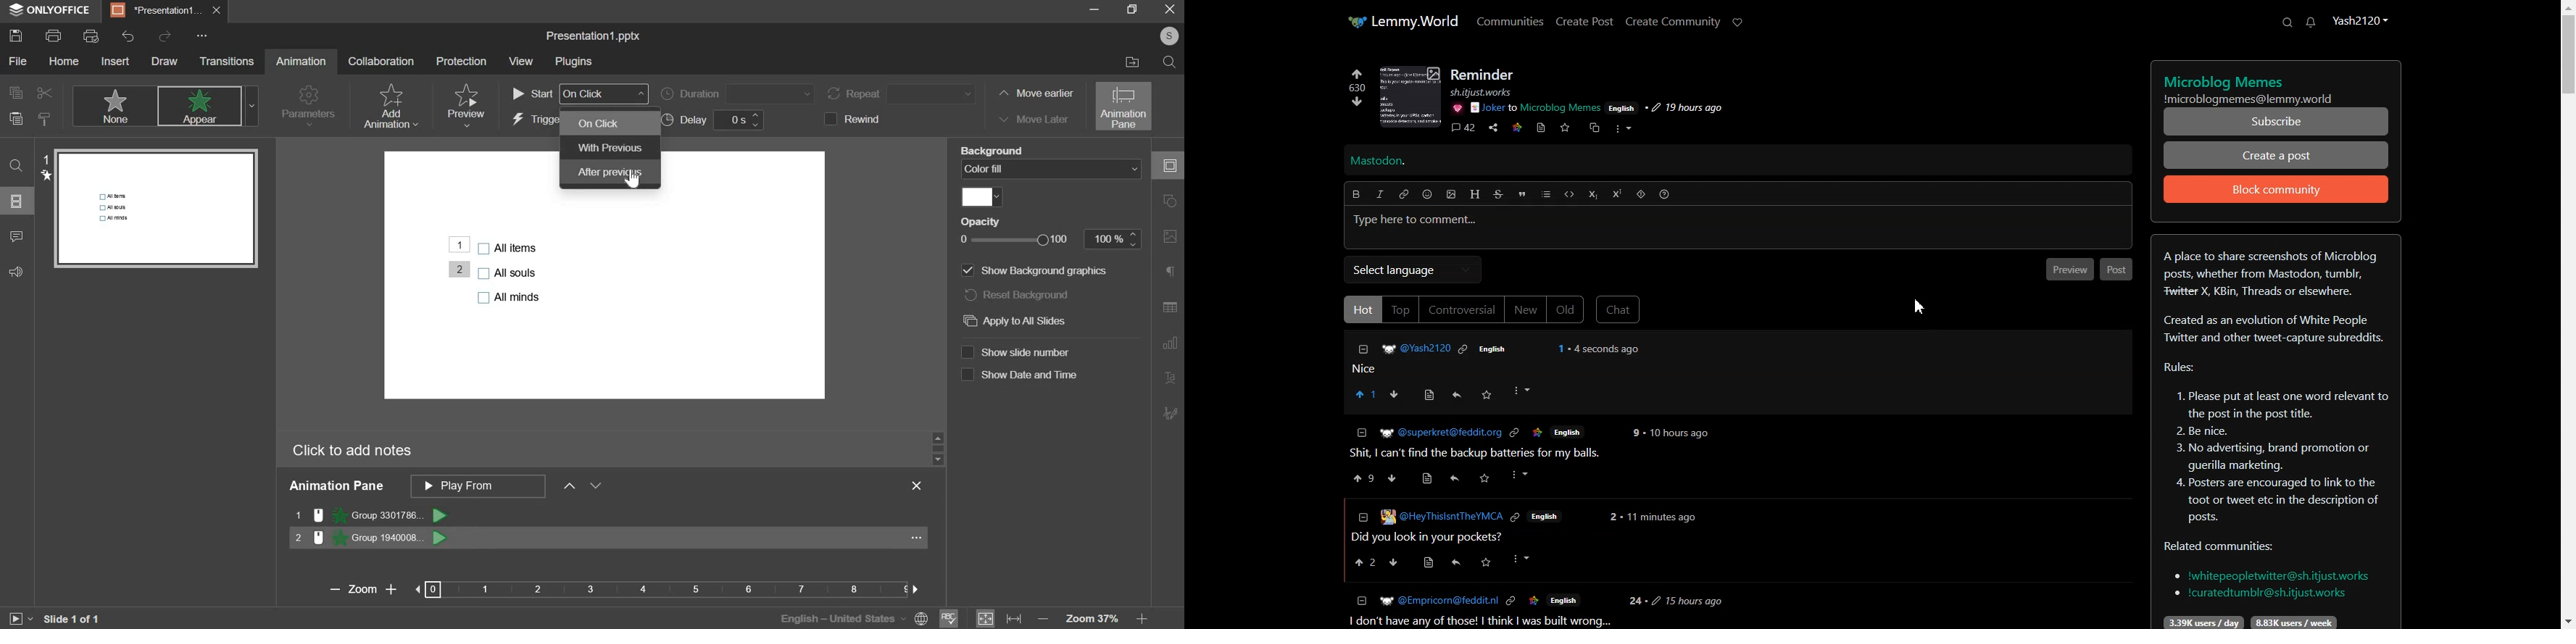 This screenshot has height=644, width=2576. What do you see at coordinates (1486, 394) in the screenshot?
I see `` at bounding box center [1486, 394].